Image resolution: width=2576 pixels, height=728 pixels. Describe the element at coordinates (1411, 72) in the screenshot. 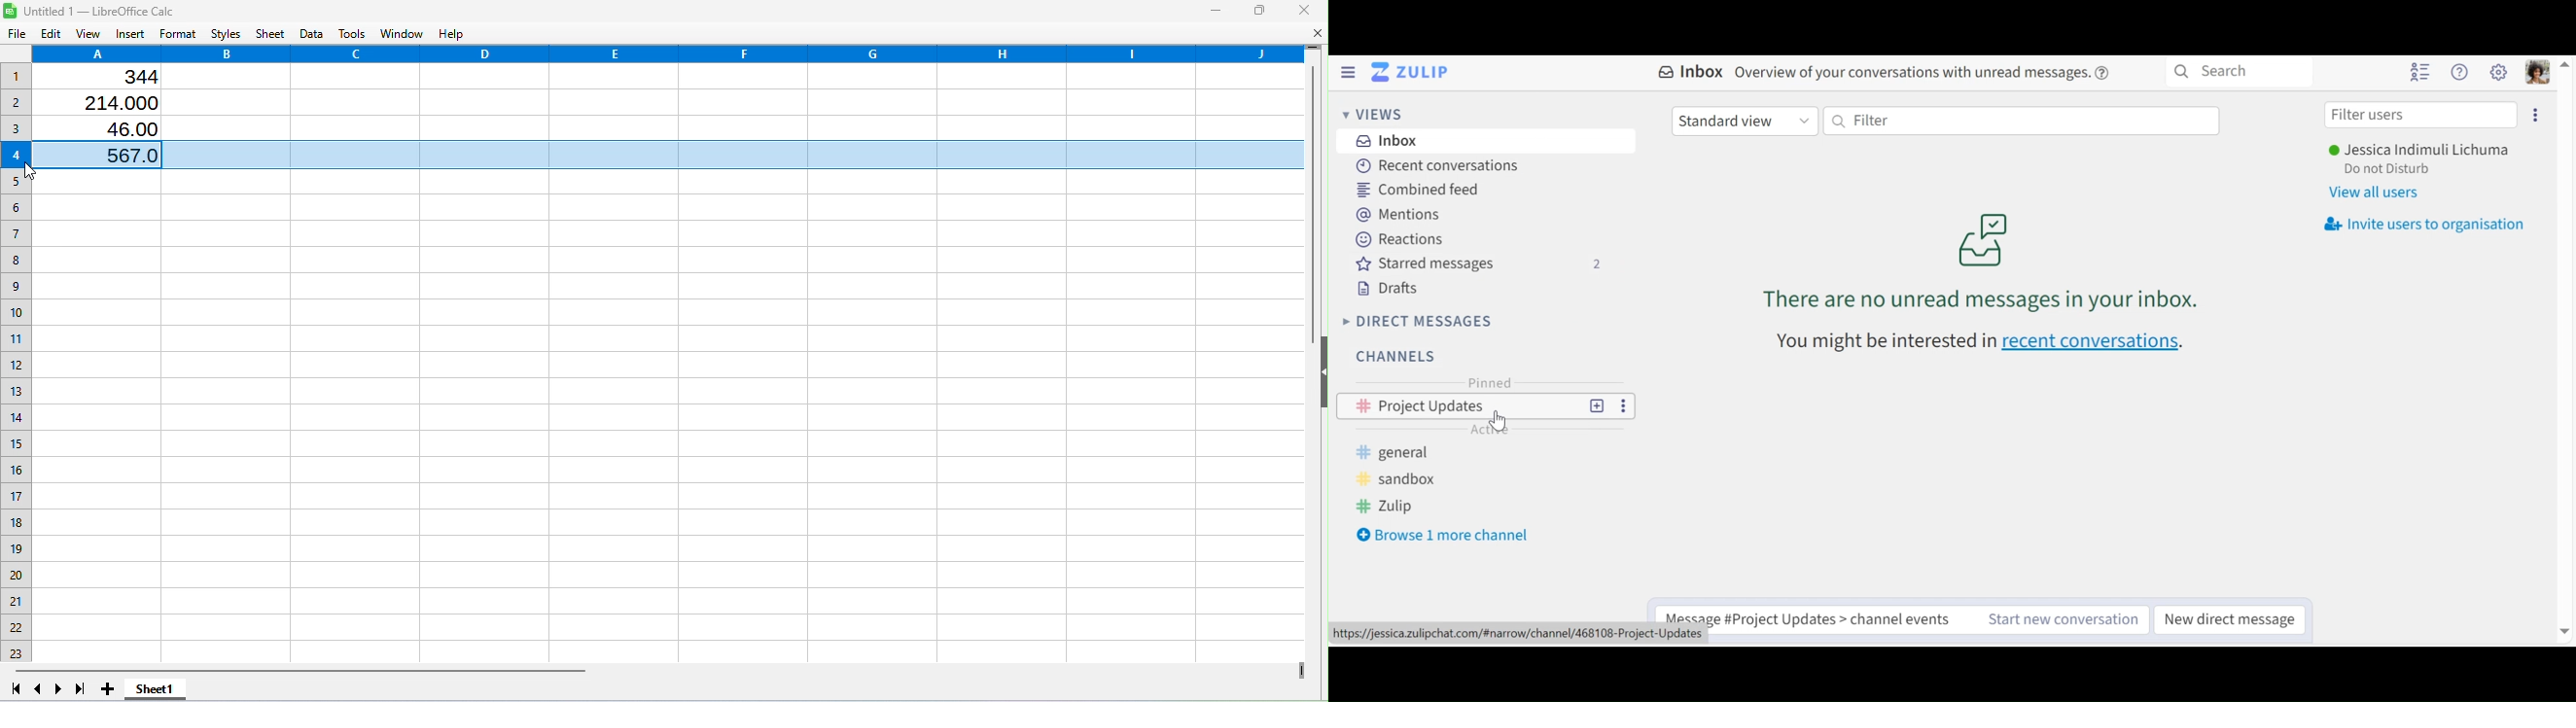

I see `Go to Home View (Inbox)` at that location.